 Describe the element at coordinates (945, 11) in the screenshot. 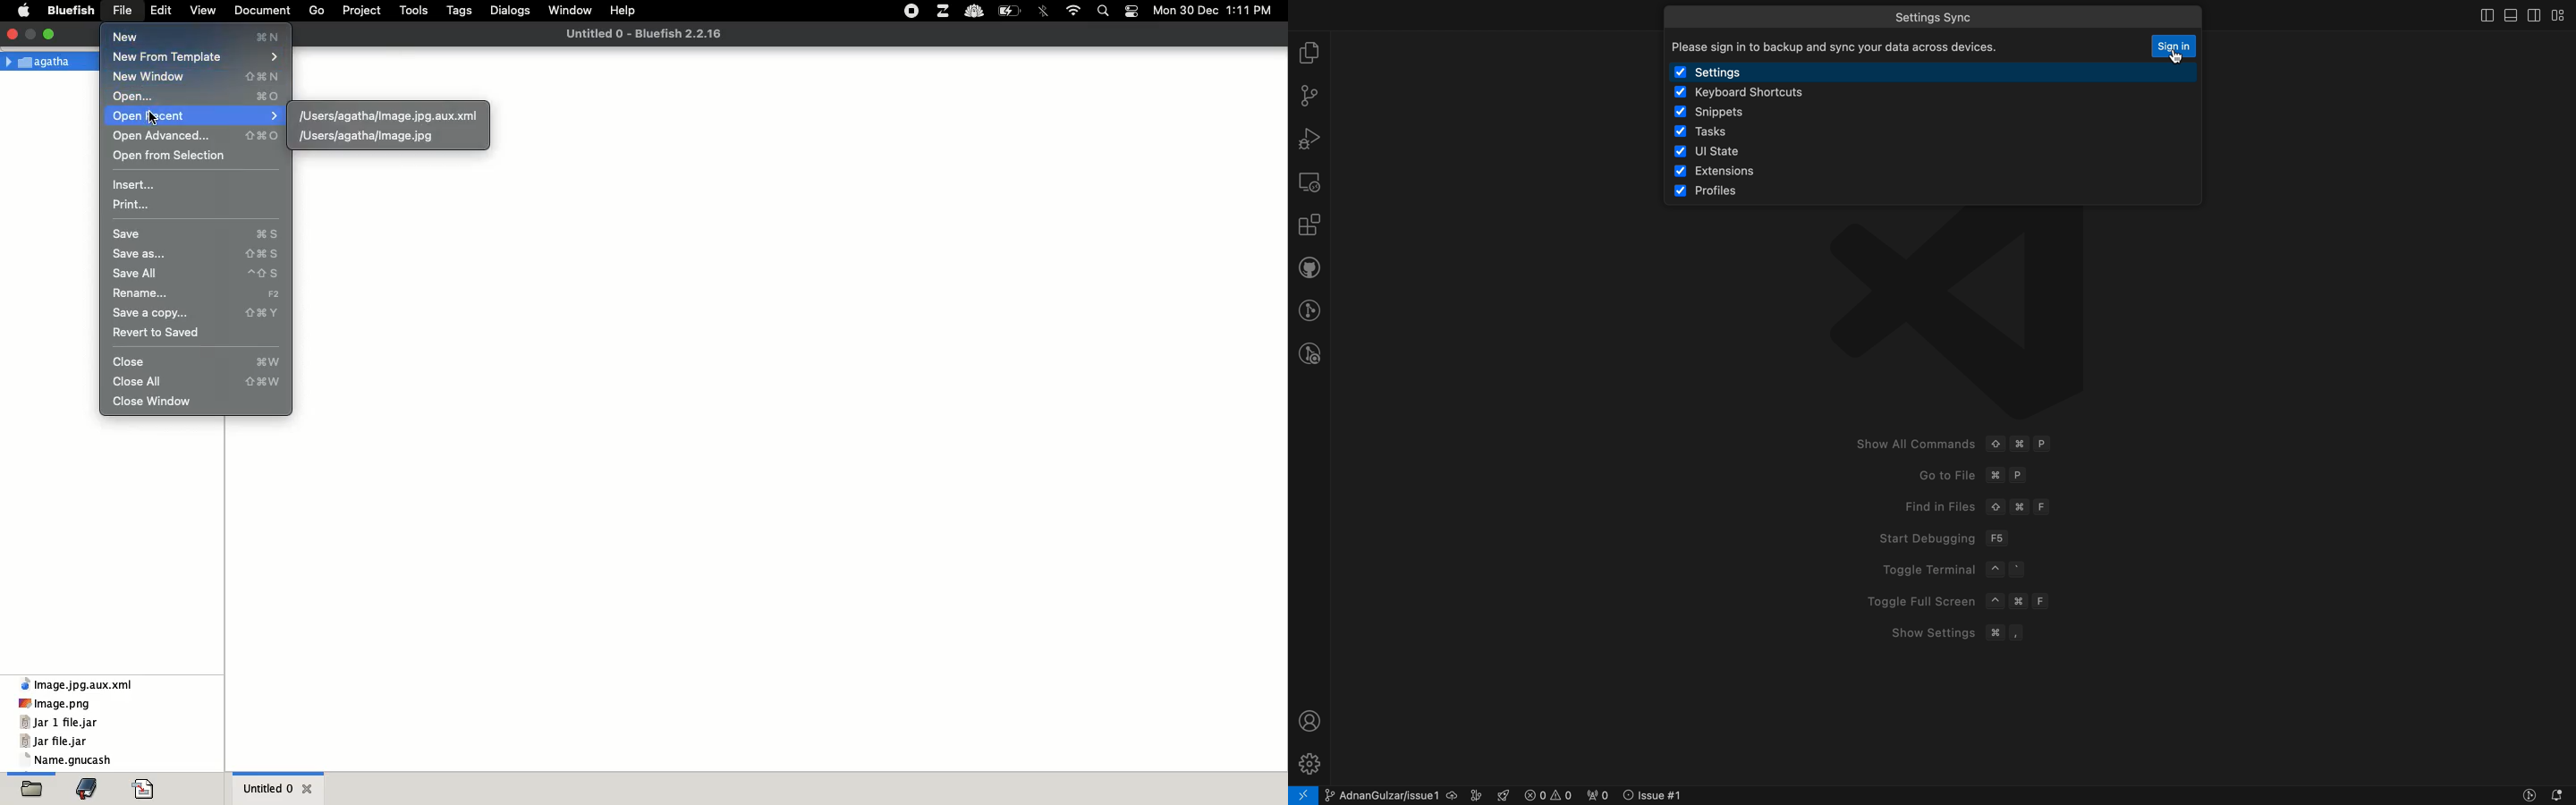

I see `zulip` at that location.